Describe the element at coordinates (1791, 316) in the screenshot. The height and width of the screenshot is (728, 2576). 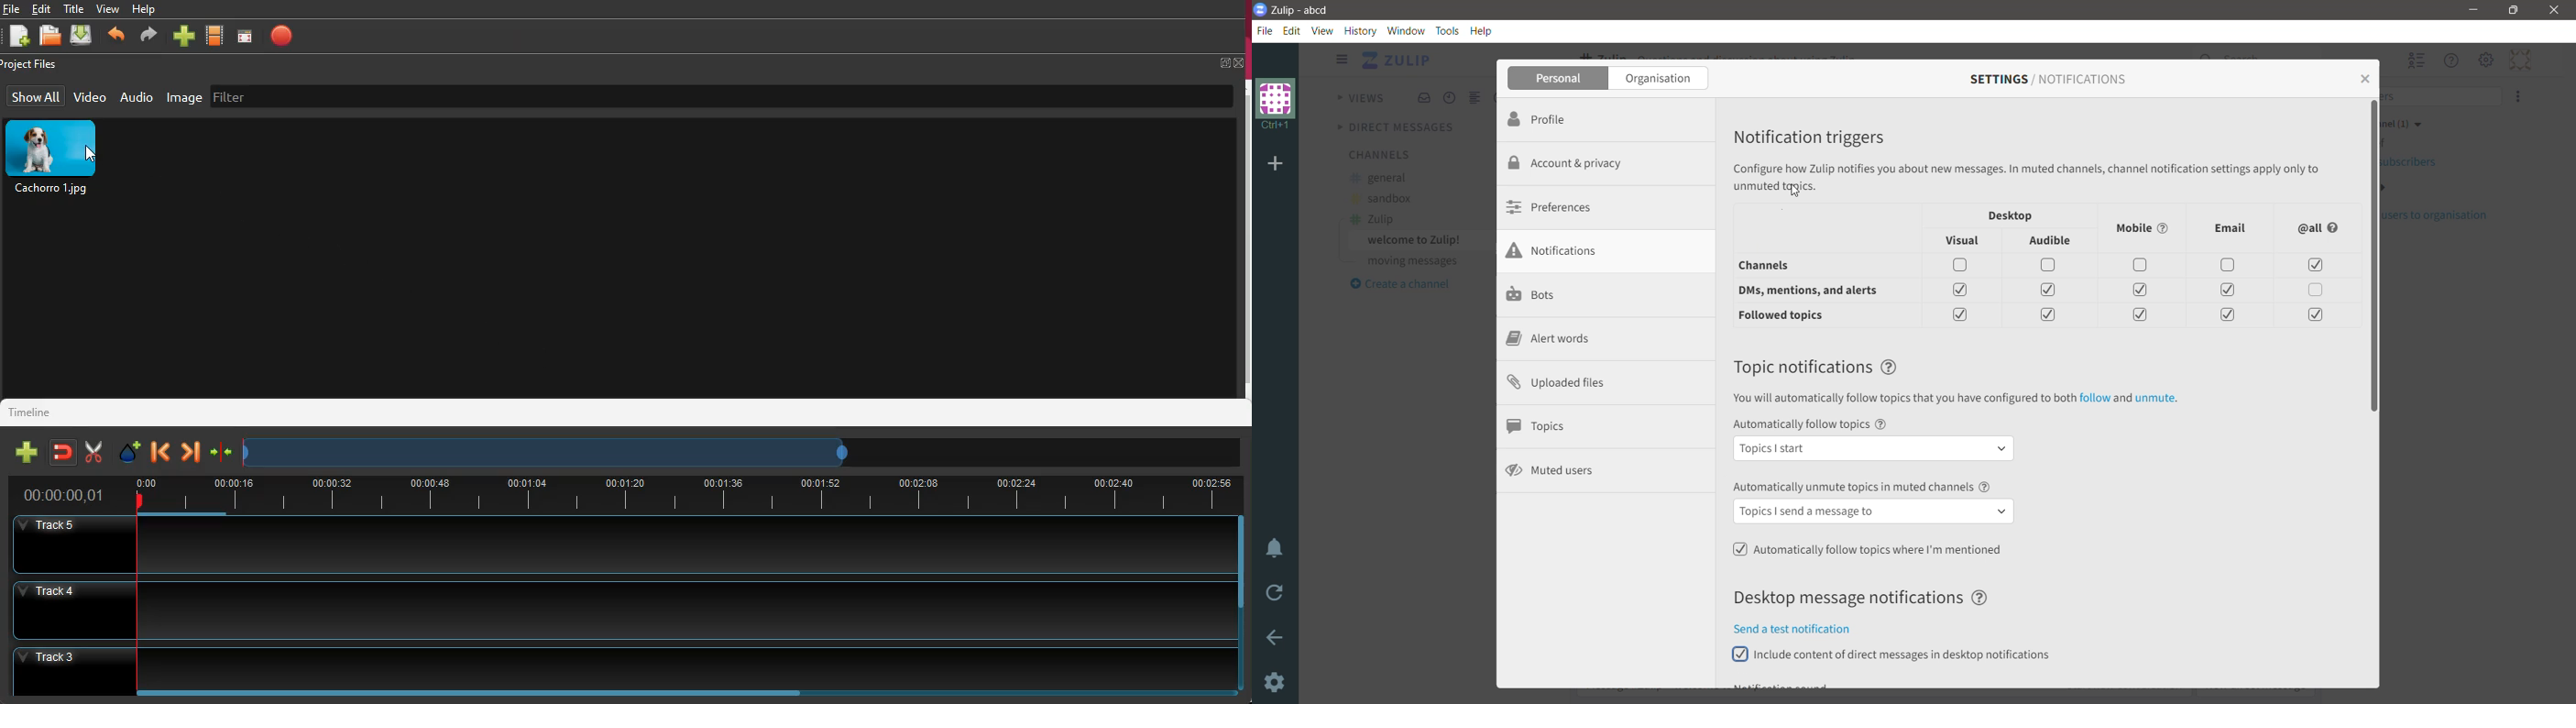
I see `Followed topics` at that location.